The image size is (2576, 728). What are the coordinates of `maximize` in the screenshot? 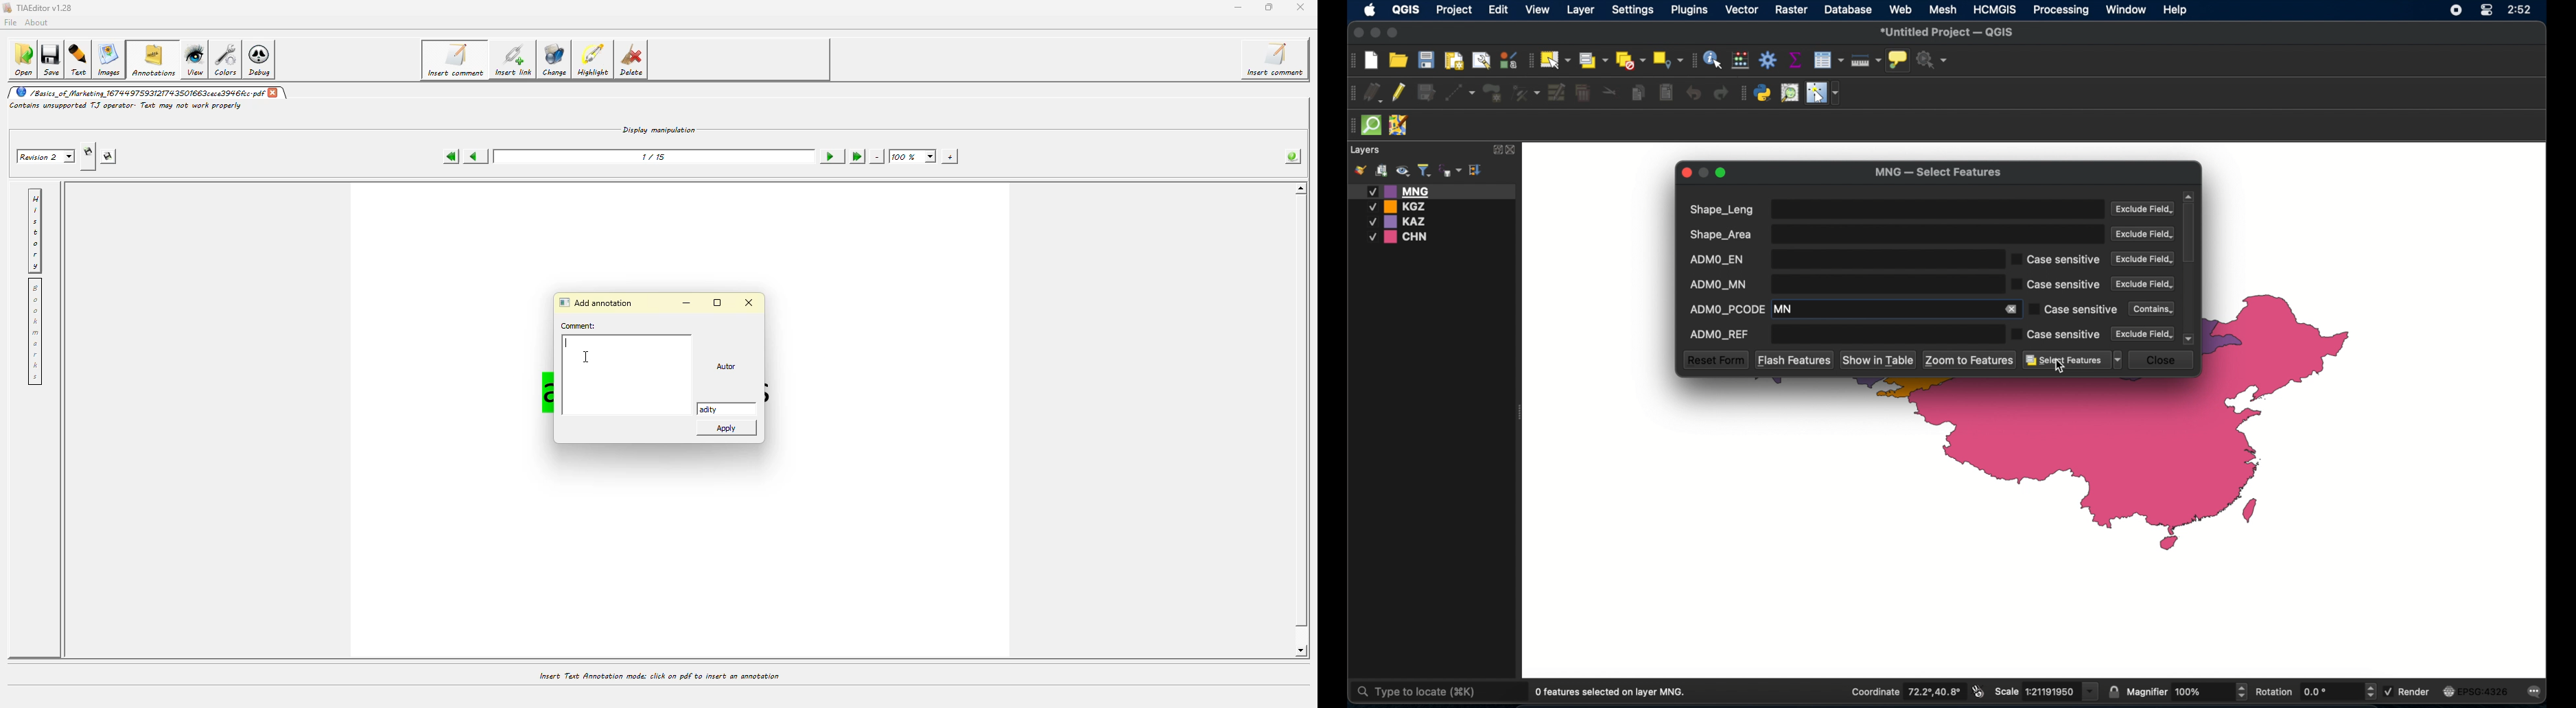 It's located at (1723, 174).